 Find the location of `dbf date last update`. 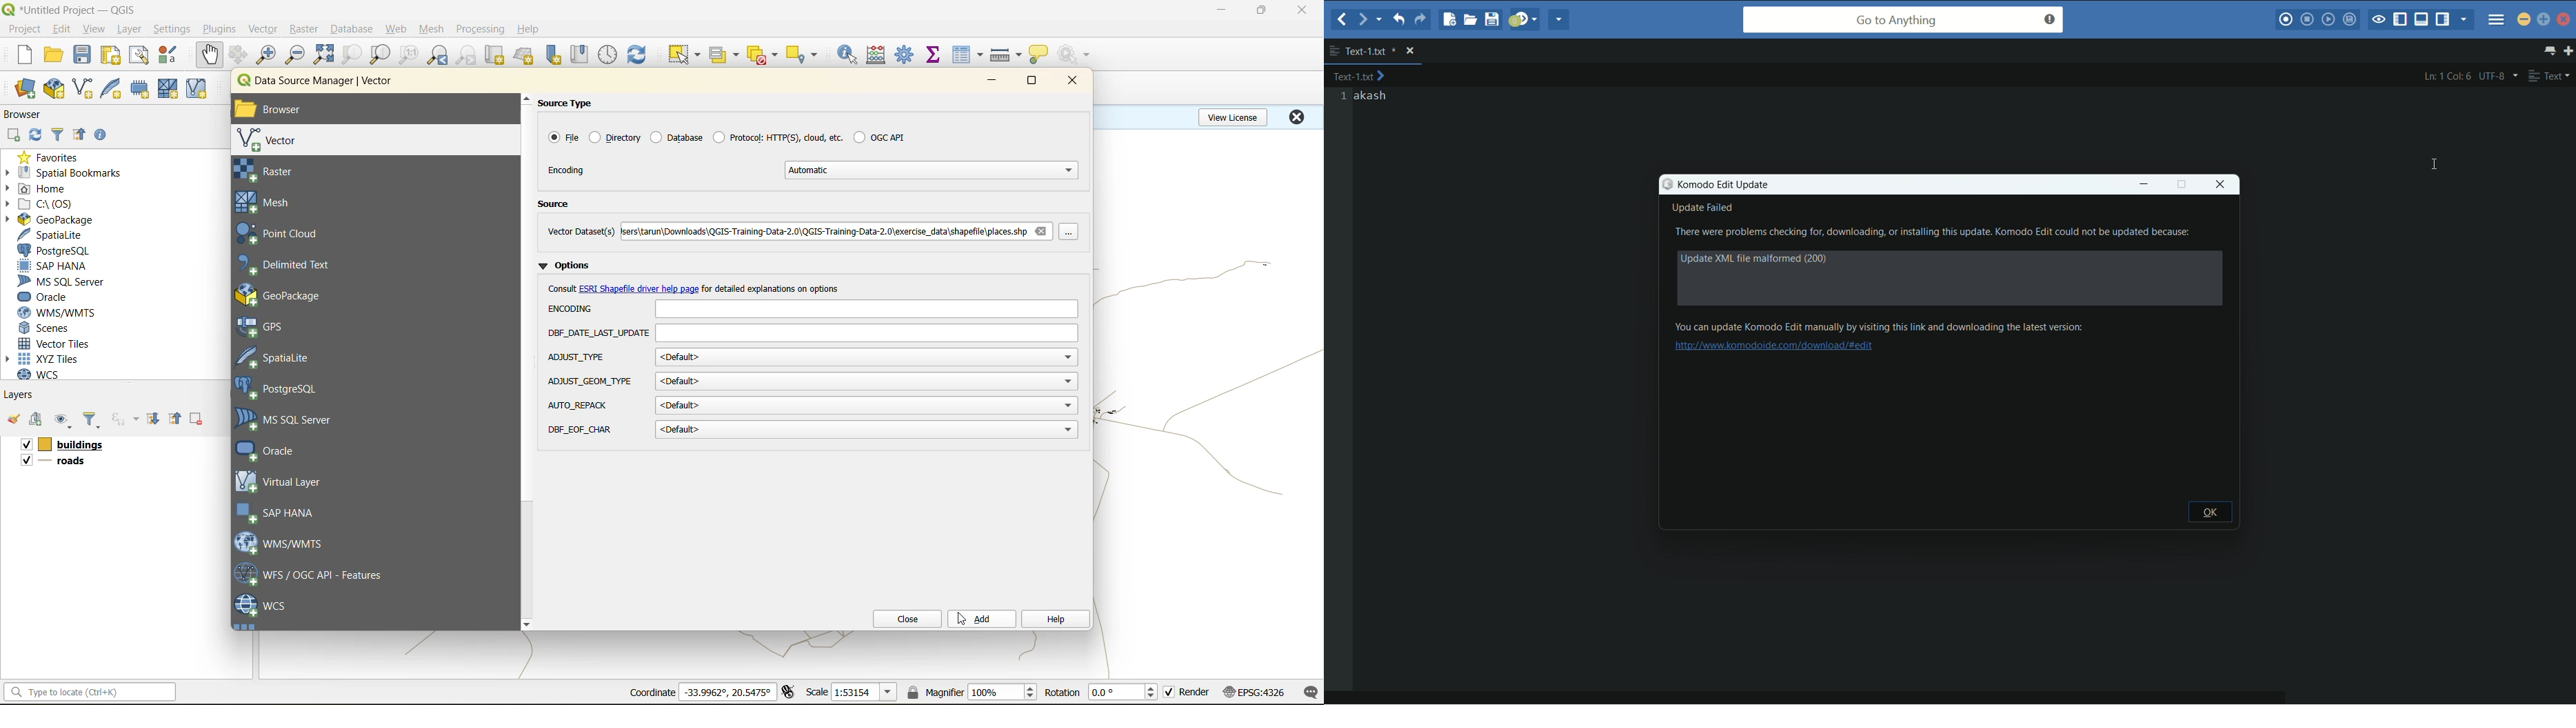

dbf date last update is located at coordinates (867, 334).